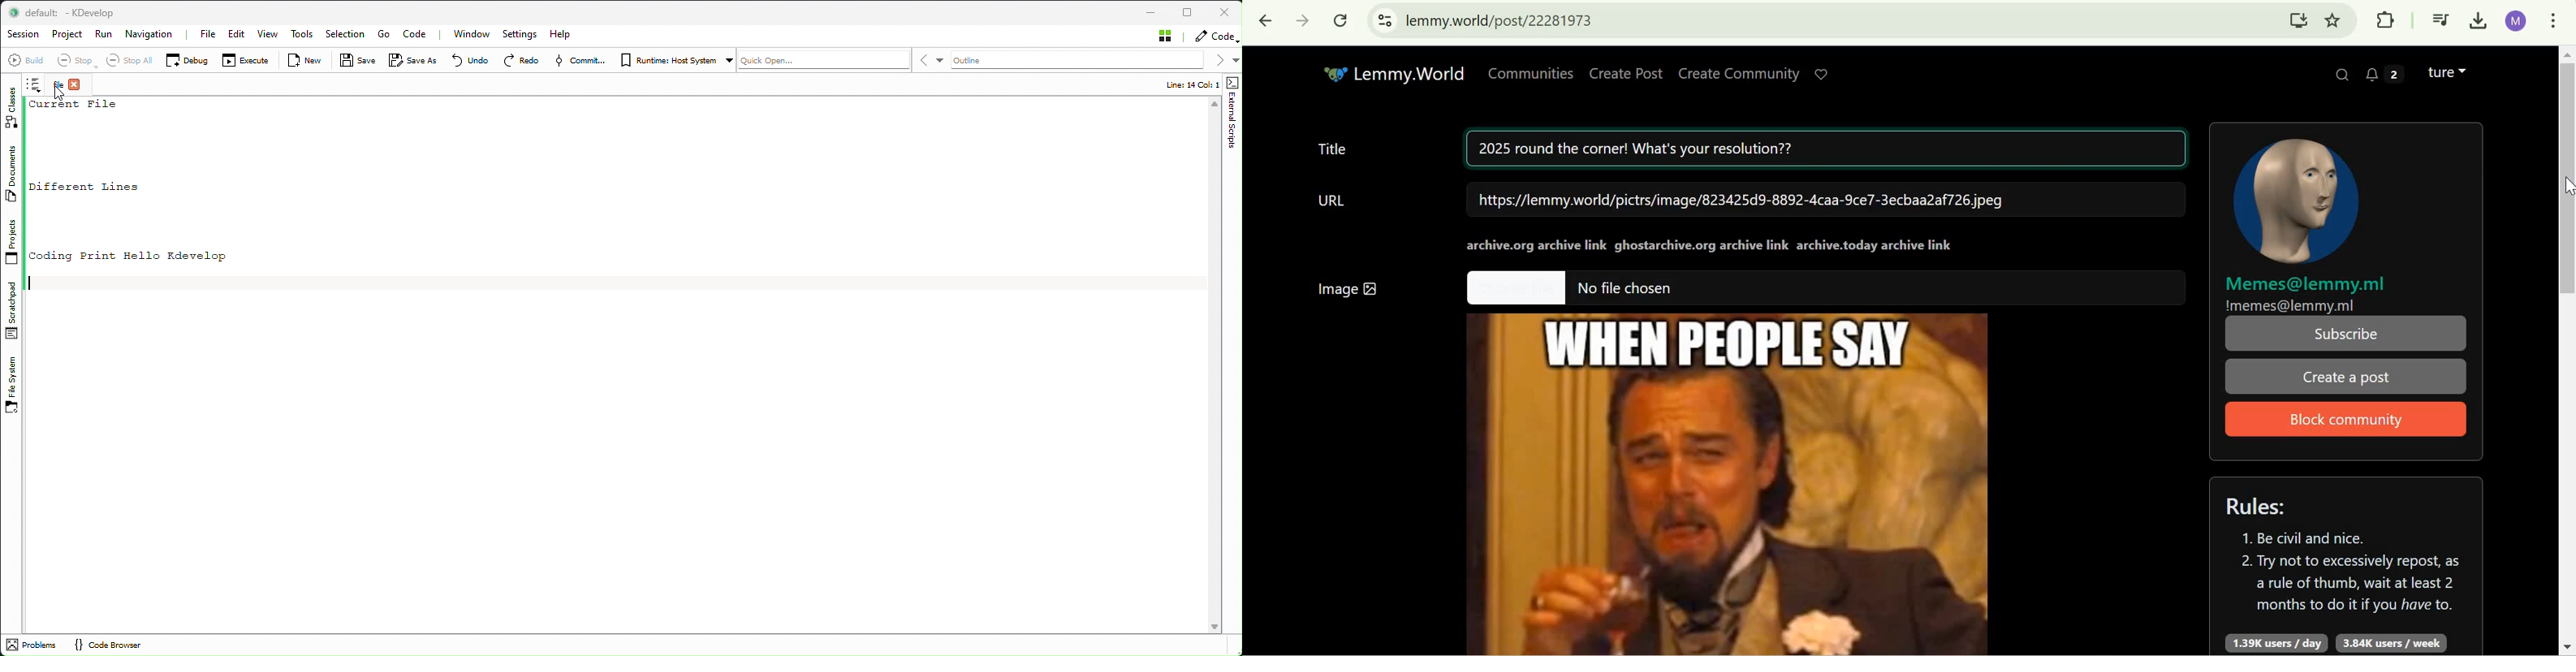 The image size is (2576, 672). What do you see at coordinates (140, 180) in the screenshot?
I see `text - current file different likes coding print hello kdevelop` at bounding box center [140, 180].